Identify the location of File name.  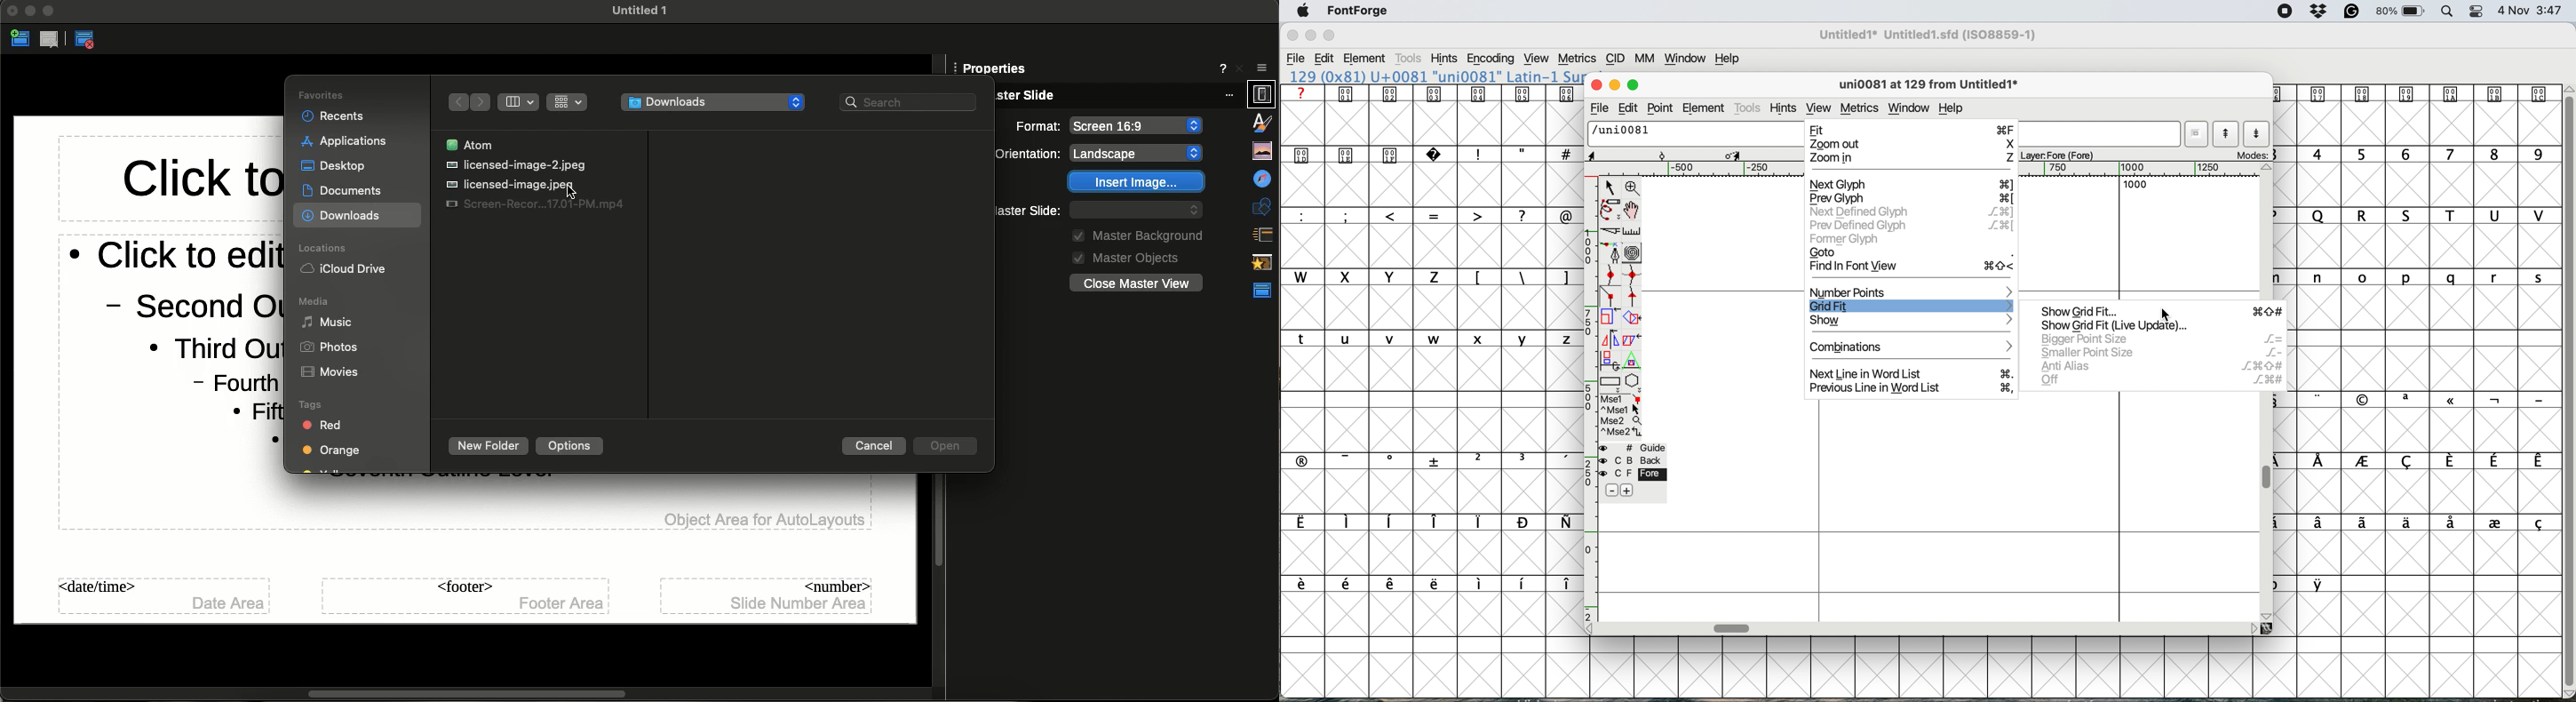
(634, 10).